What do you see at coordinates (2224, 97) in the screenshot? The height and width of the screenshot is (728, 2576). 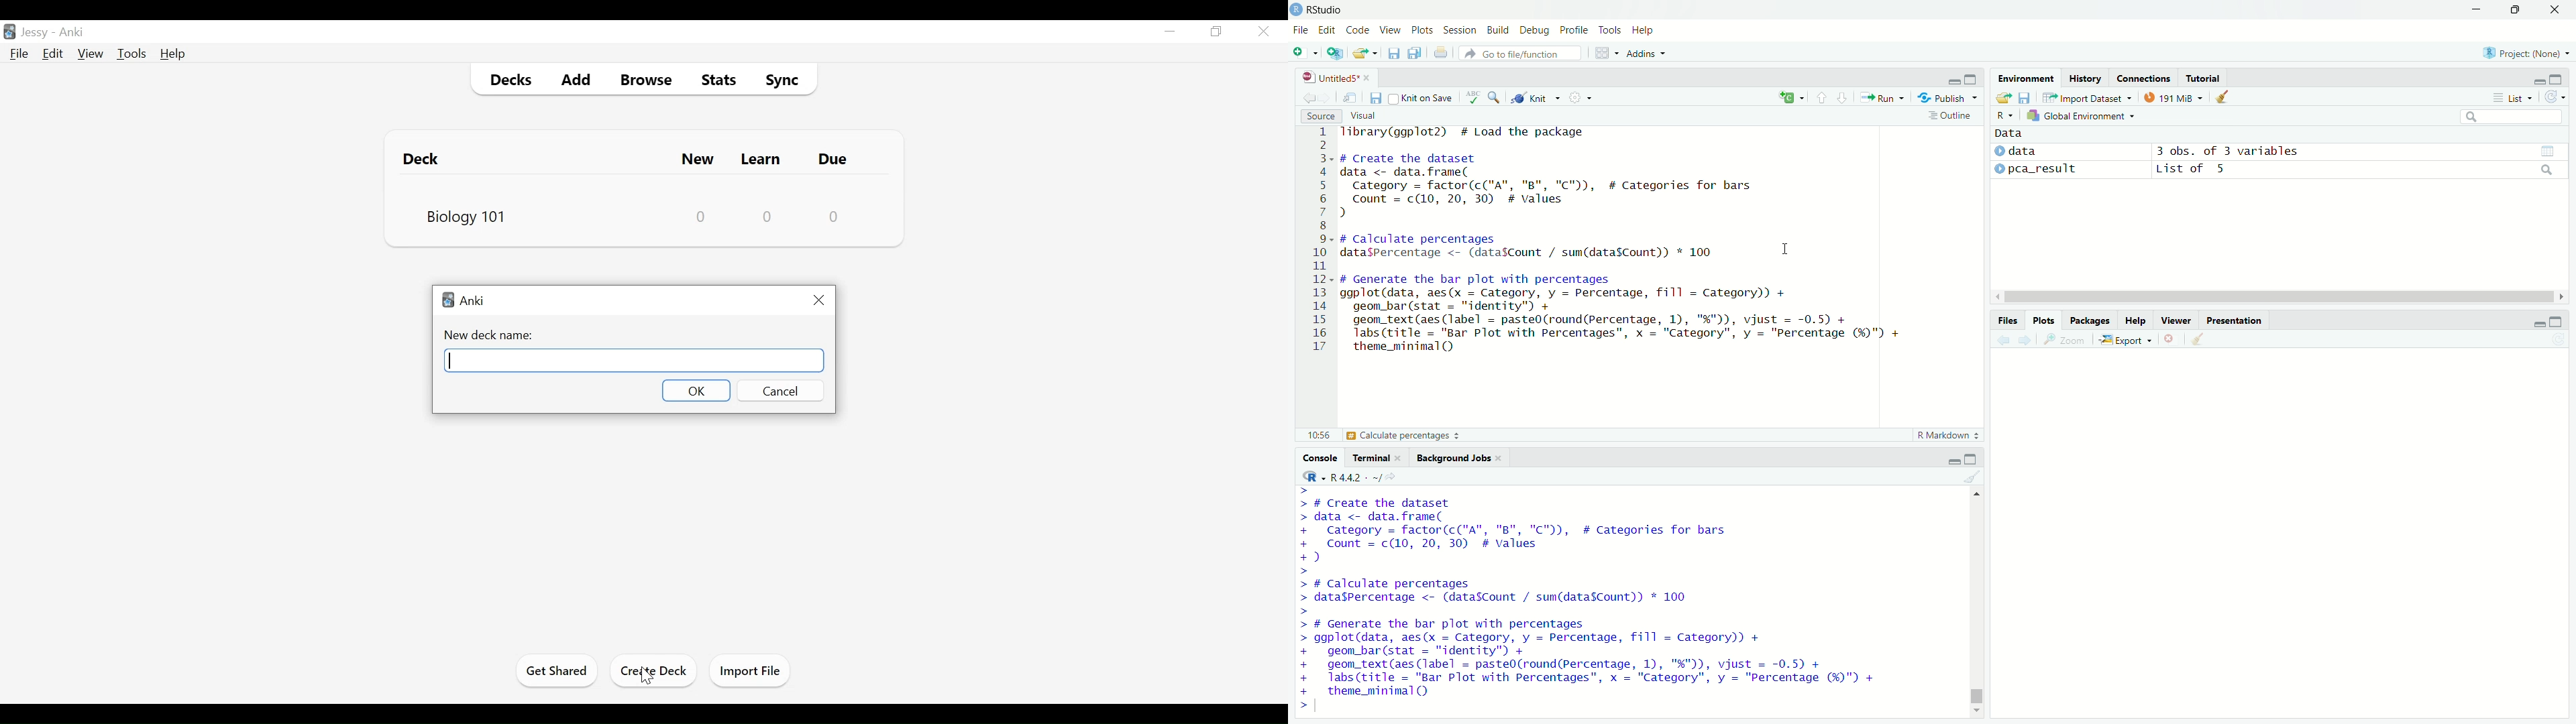 I see `clear all objects` at bounding box center [2224, 97].